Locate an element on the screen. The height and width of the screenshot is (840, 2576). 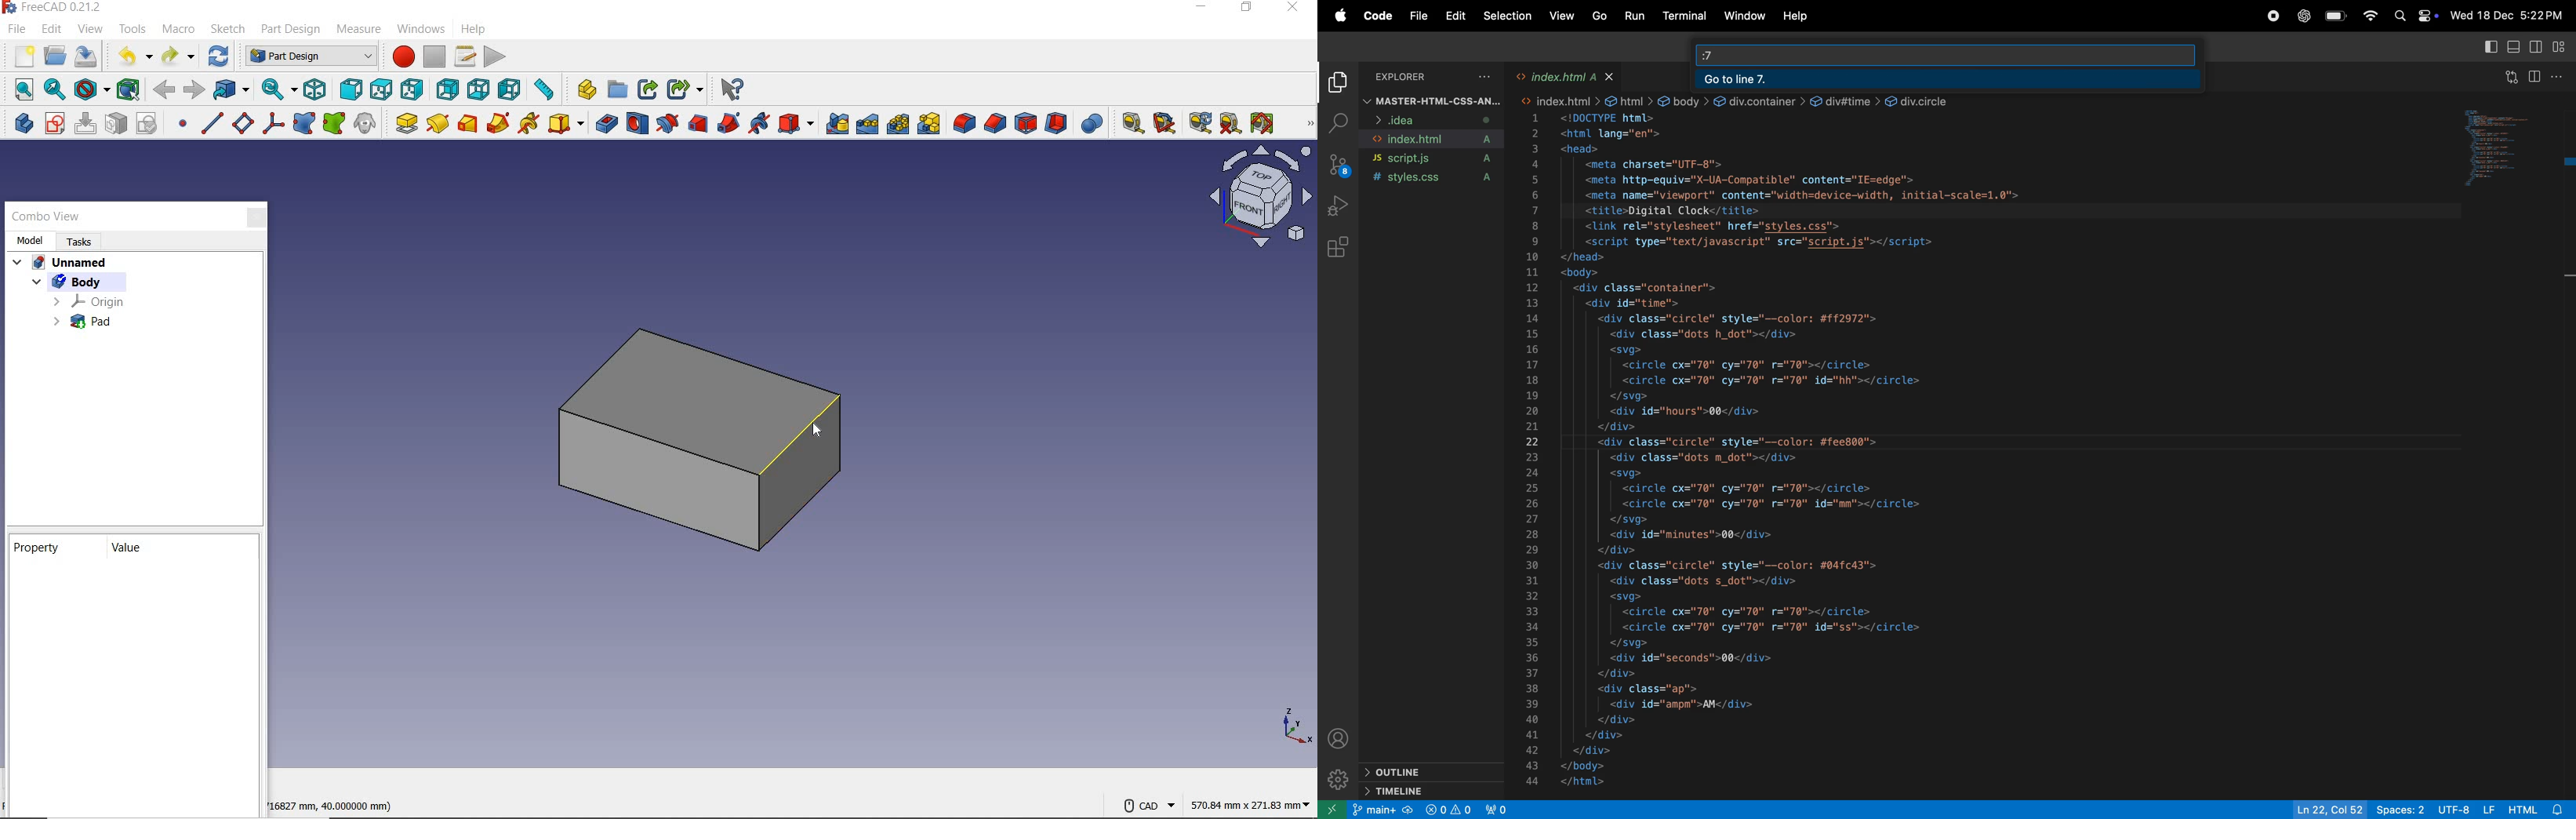
value is located at coordinates (128, 551).